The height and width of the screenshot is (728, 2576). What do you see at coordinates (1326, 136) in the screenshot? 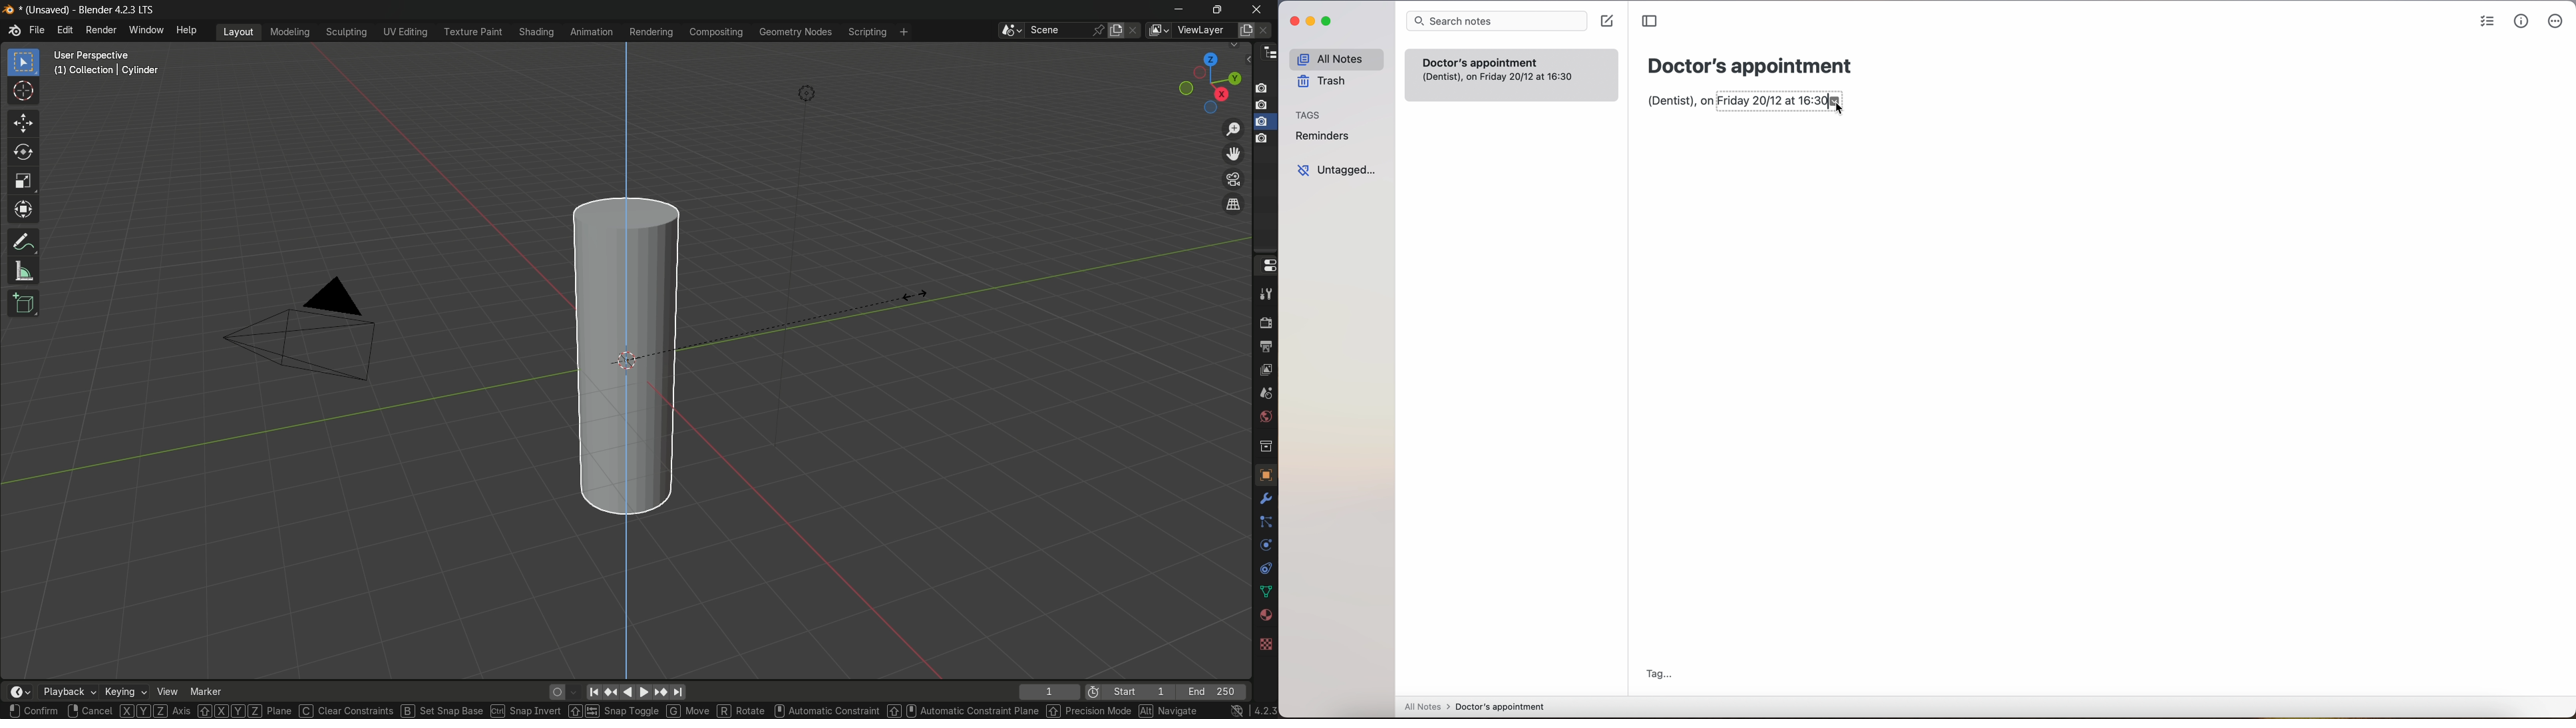
I see `Reminders` at bounding box center [1326, 136].